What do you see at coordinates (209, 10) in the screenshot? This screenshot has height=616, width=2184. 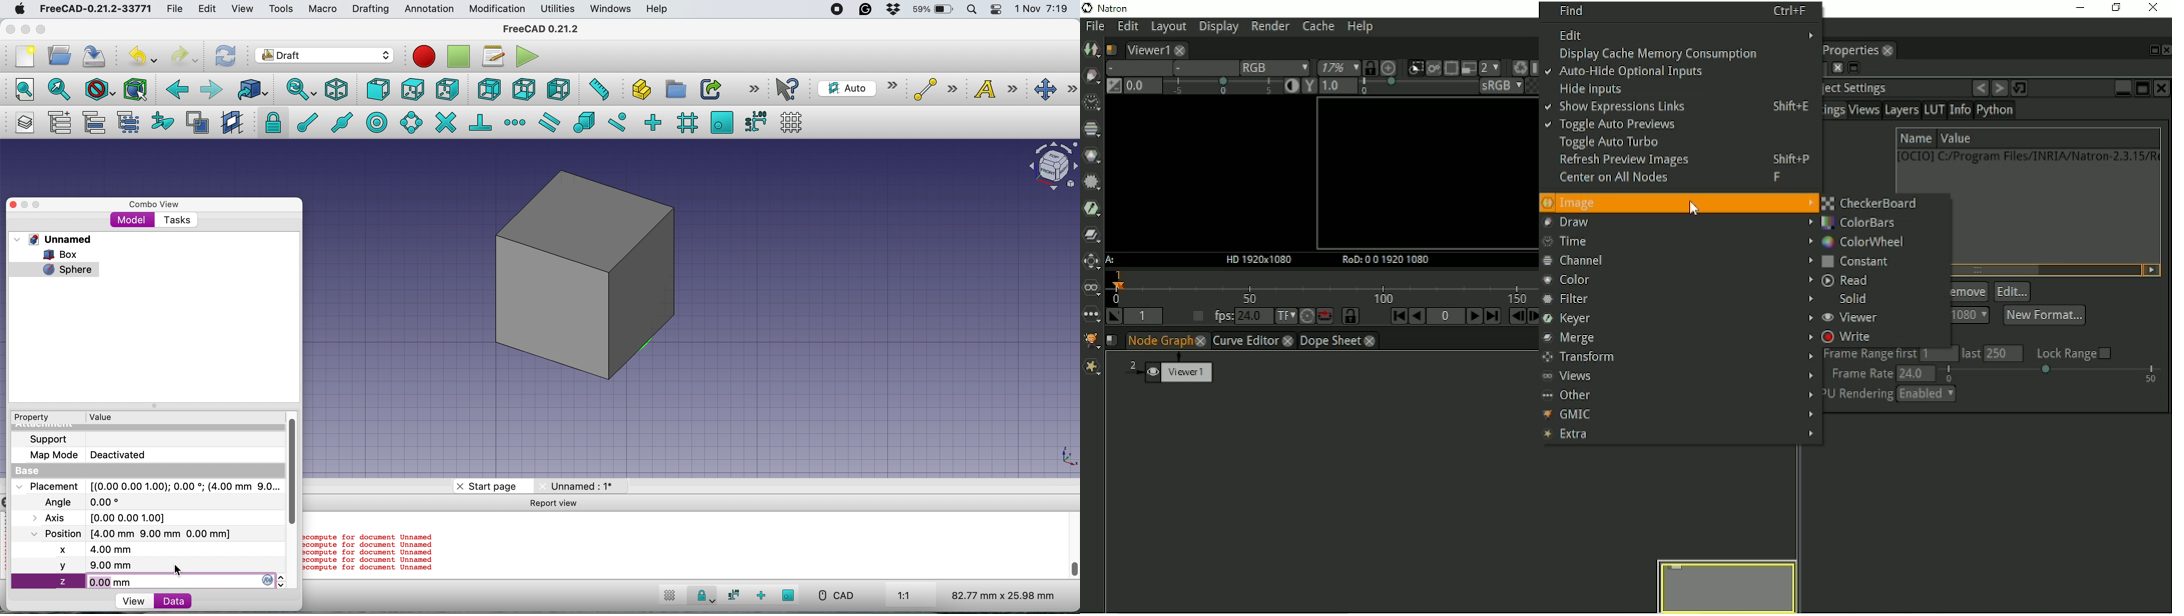 I see `edit` at bounding box center [209, 10].